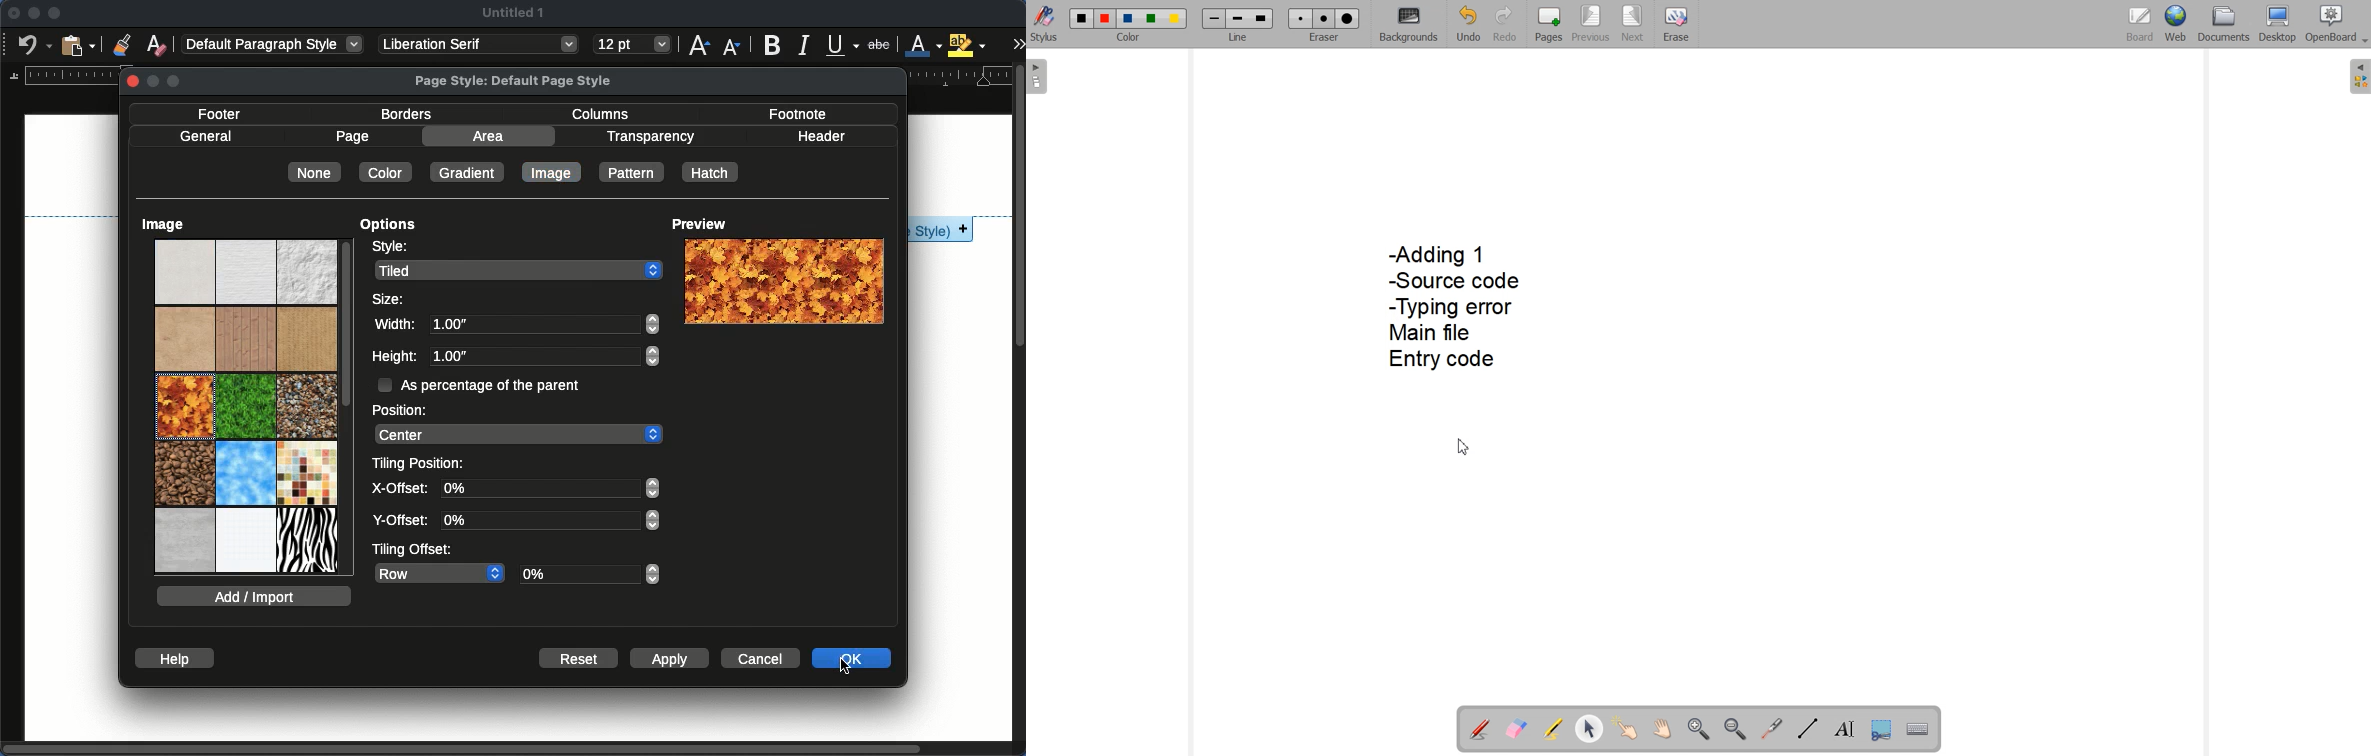 This screenshot has height=756, width=2380. Describe the element at coordinates (394, 323) in the screenshot. I see `width:` at that location.